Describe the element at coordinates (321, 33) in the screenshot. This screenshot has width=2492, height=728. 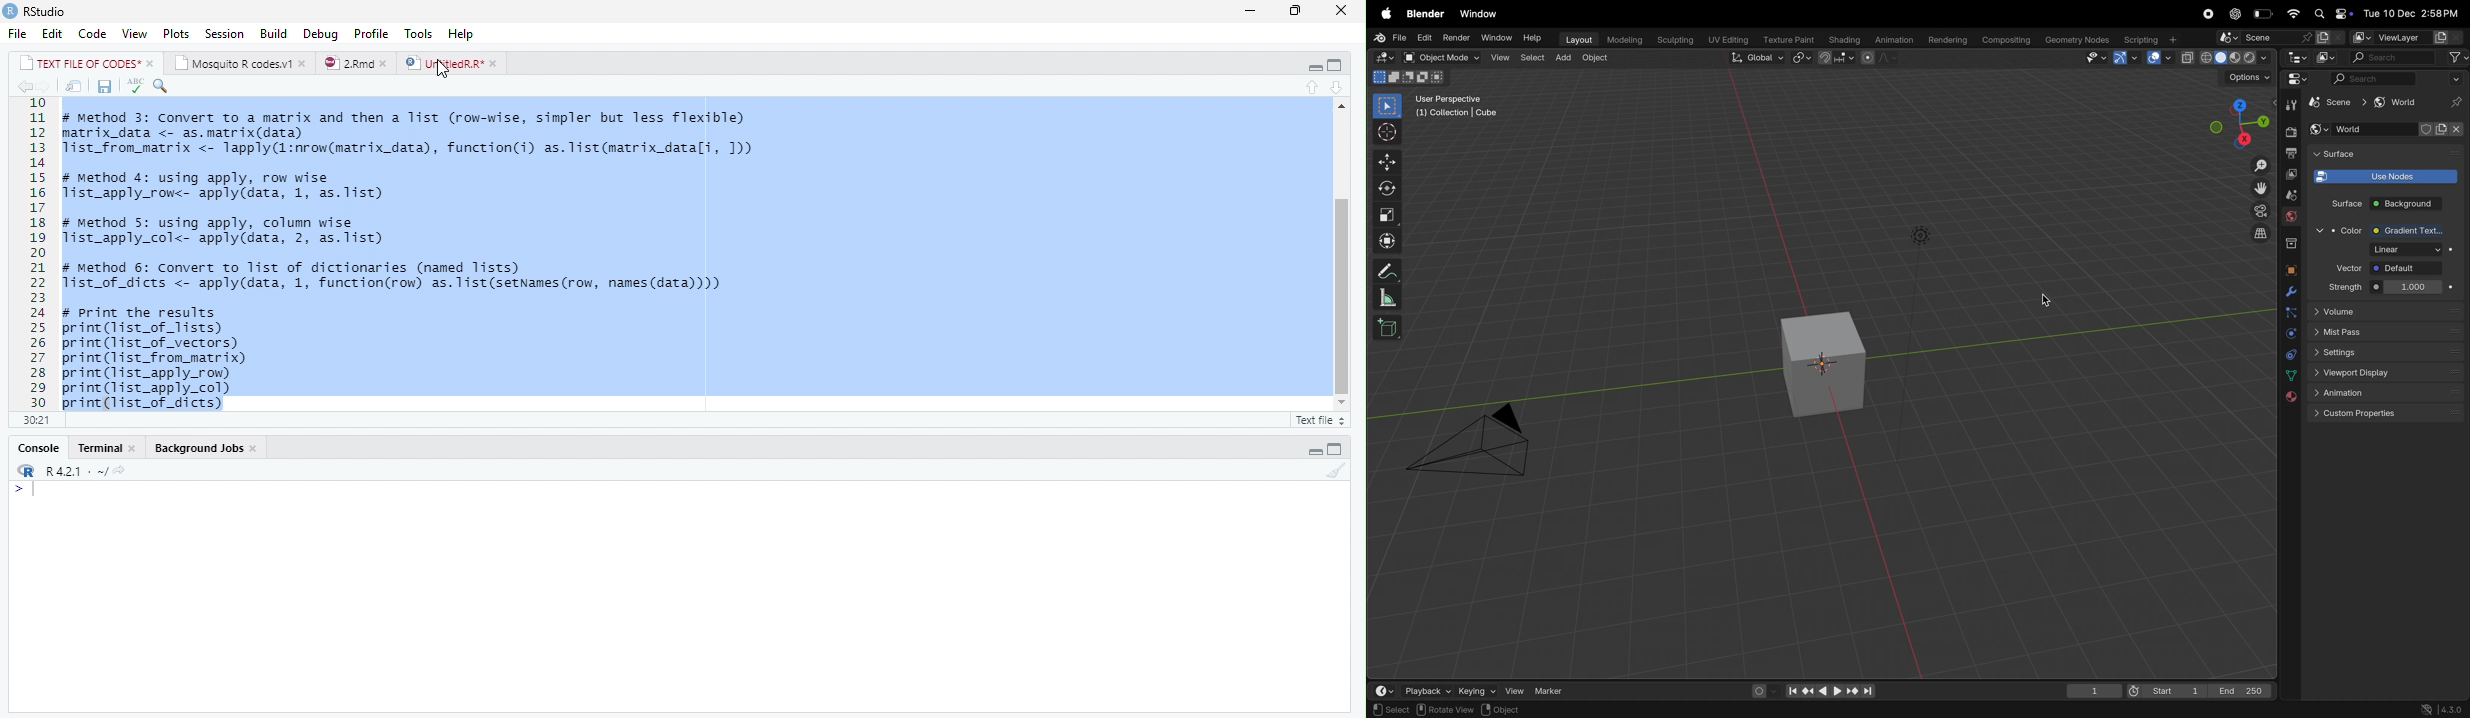
I see `Debug` at that location.